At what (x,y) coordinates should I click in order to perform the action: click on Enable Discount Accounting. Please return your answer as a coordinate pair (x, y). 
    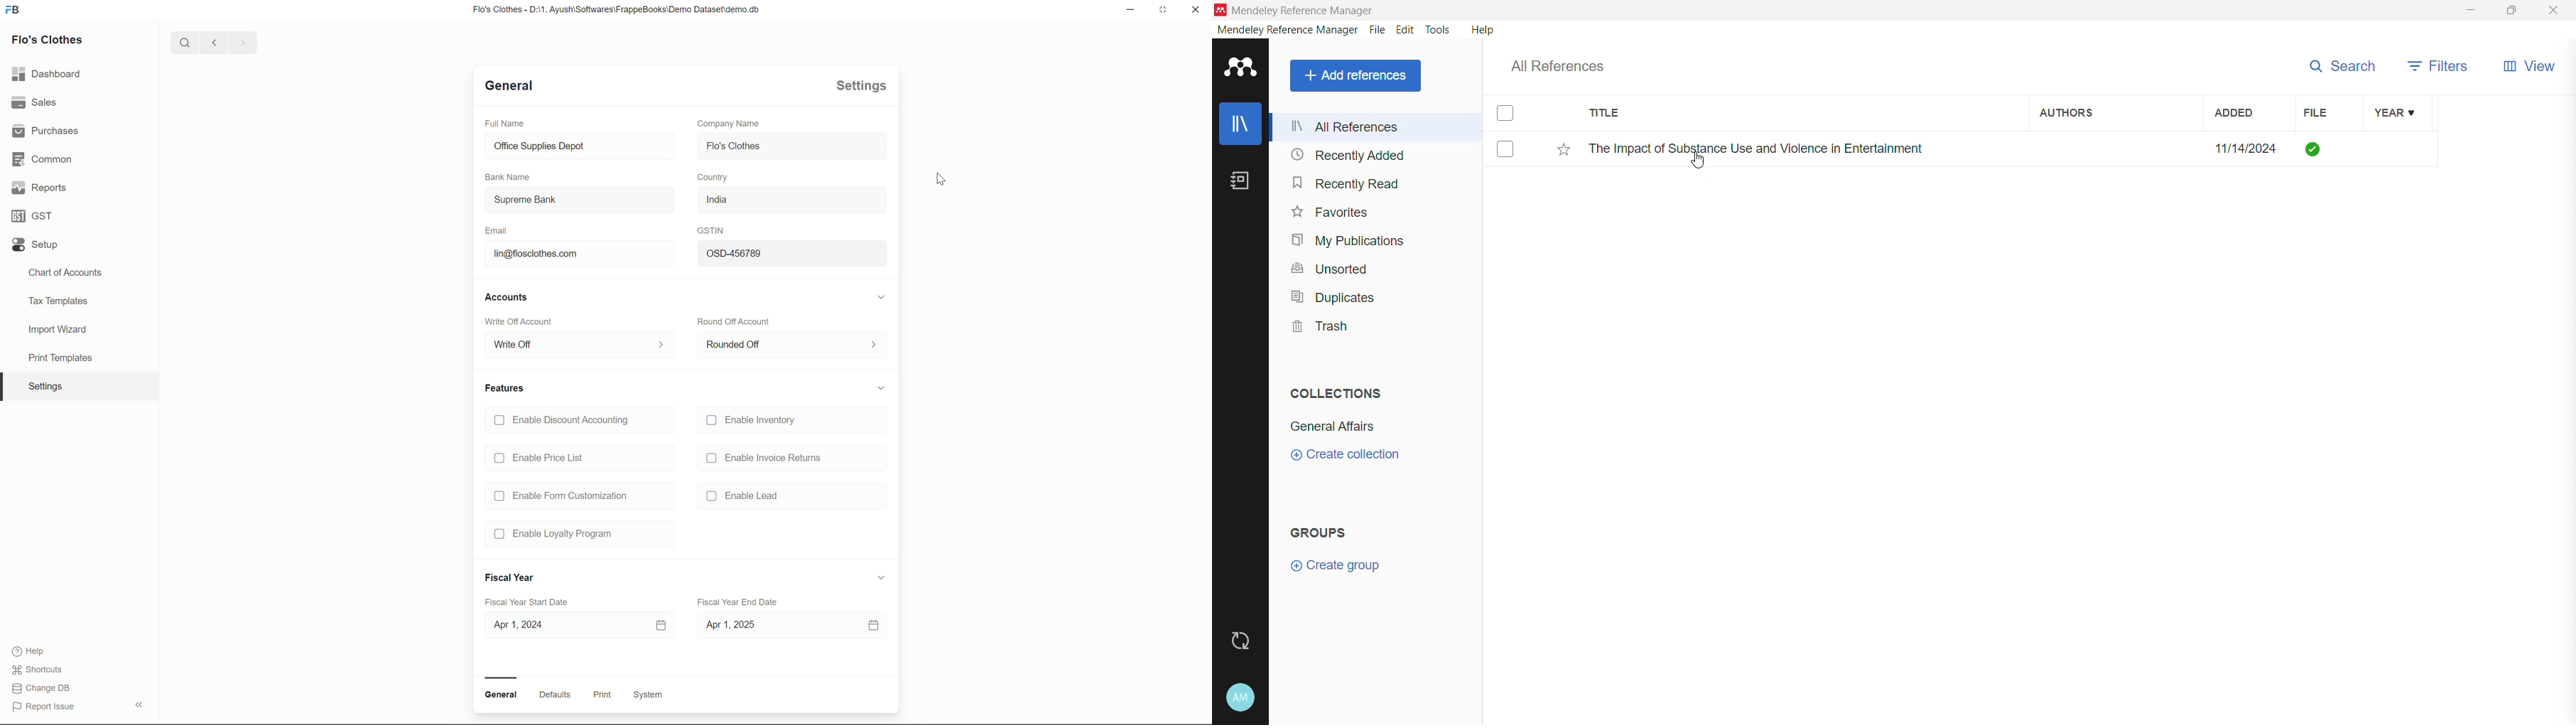
    Looking at the image, I should click on (564, 422).